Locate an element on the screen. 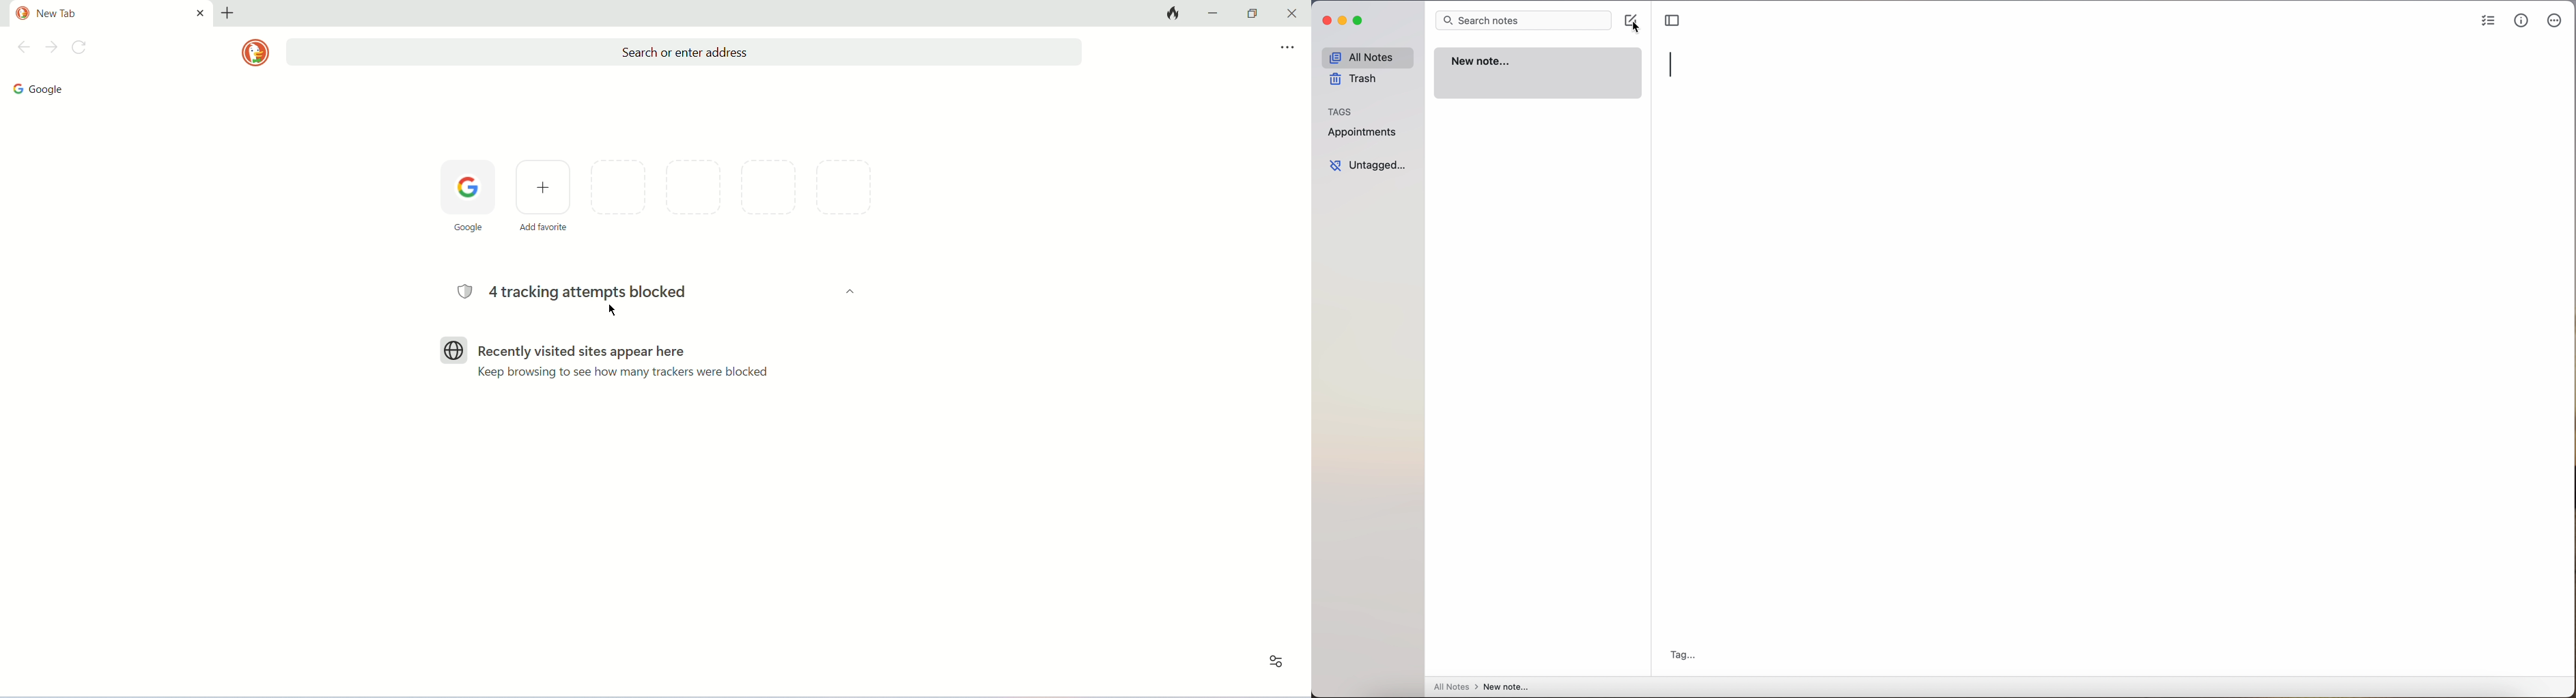 This screenshot has height=700, width=2576. all notes is located at coordinates (1369, 57).